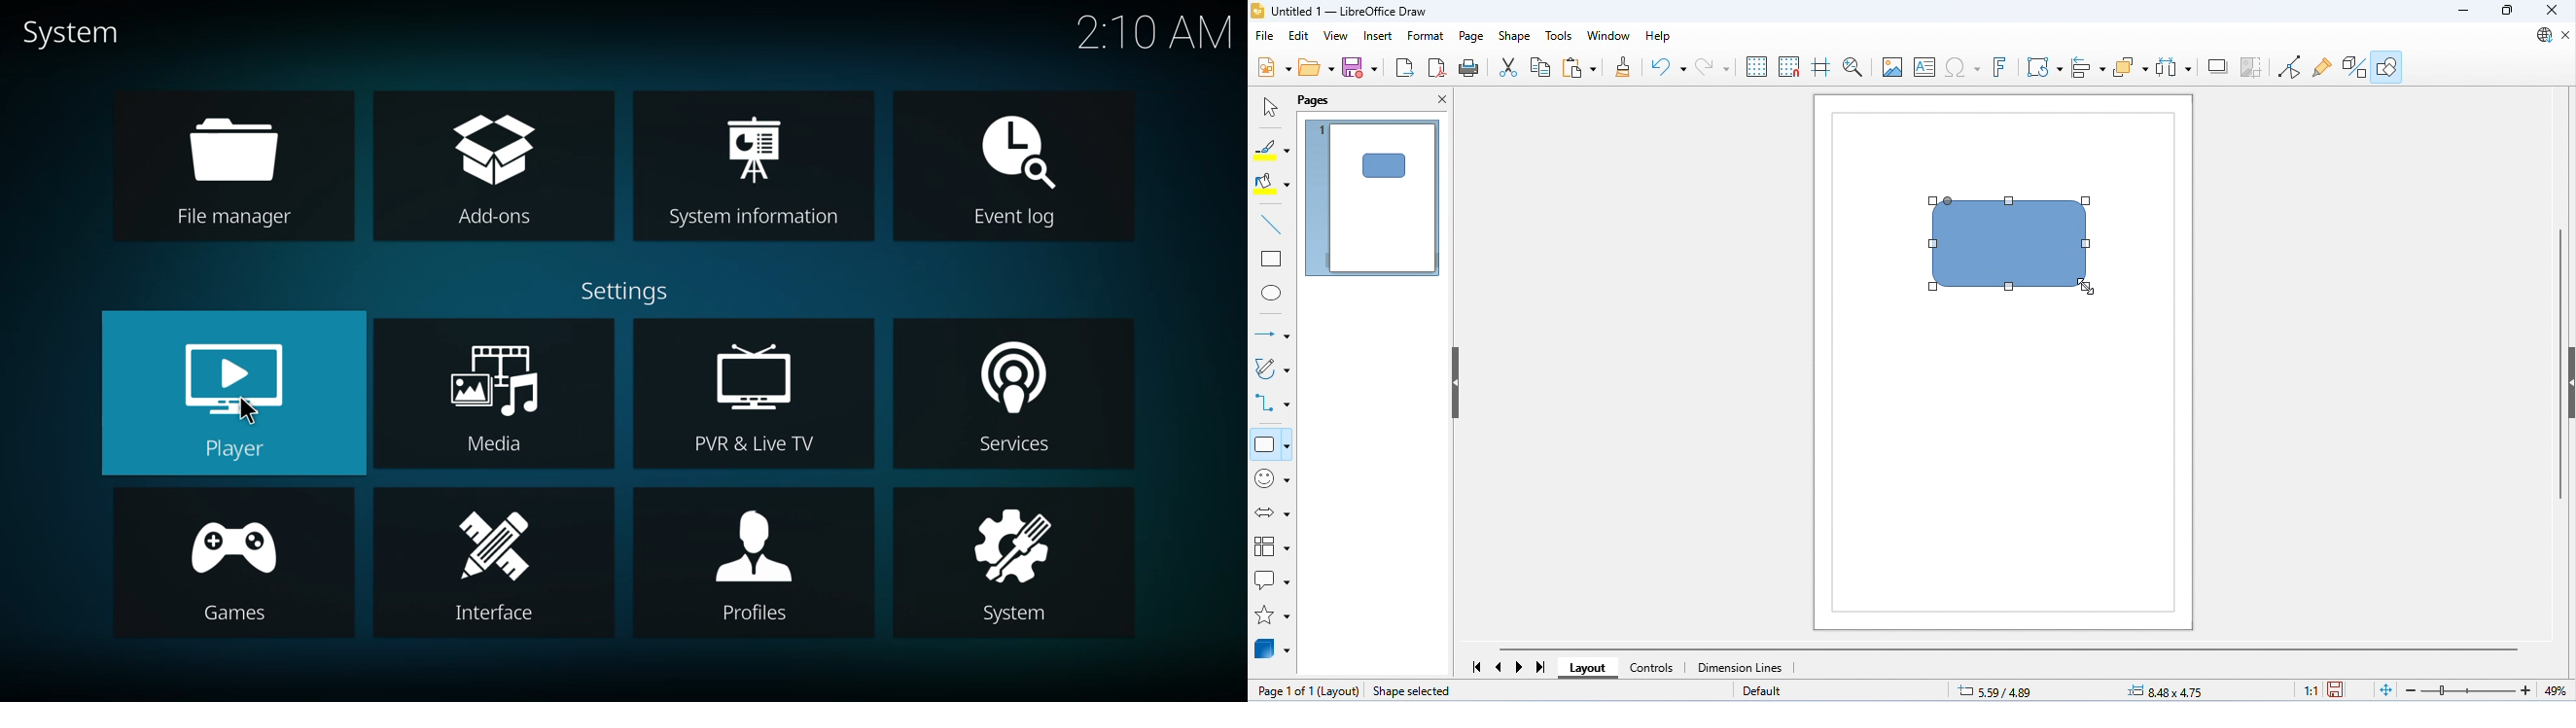 This screenshot has height=728, width=2576. What do you see at coordinates (497, 166) in the screenshot?
I see `add-ons` at bounding box center [497, 166].